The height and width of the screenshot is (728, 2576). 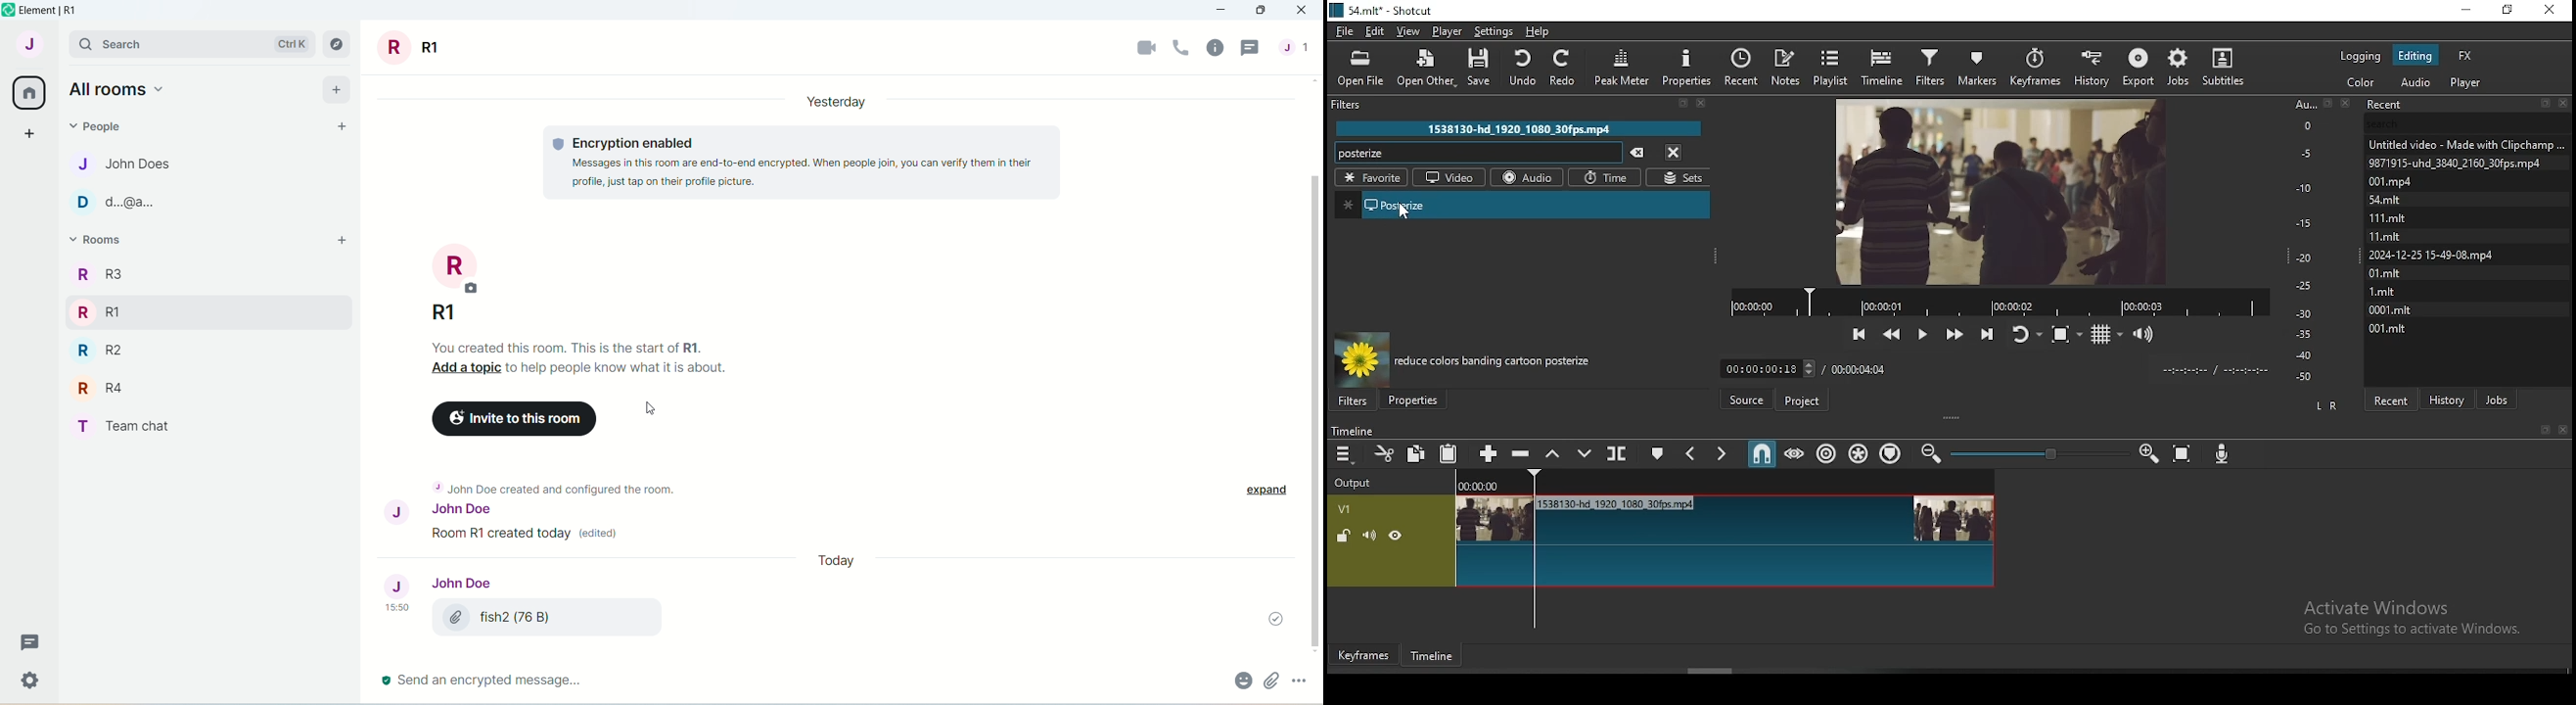 What do you see at coordinates (2469, 83) in the screenshot?
I see `audio` at bounding box center [2469, 83].